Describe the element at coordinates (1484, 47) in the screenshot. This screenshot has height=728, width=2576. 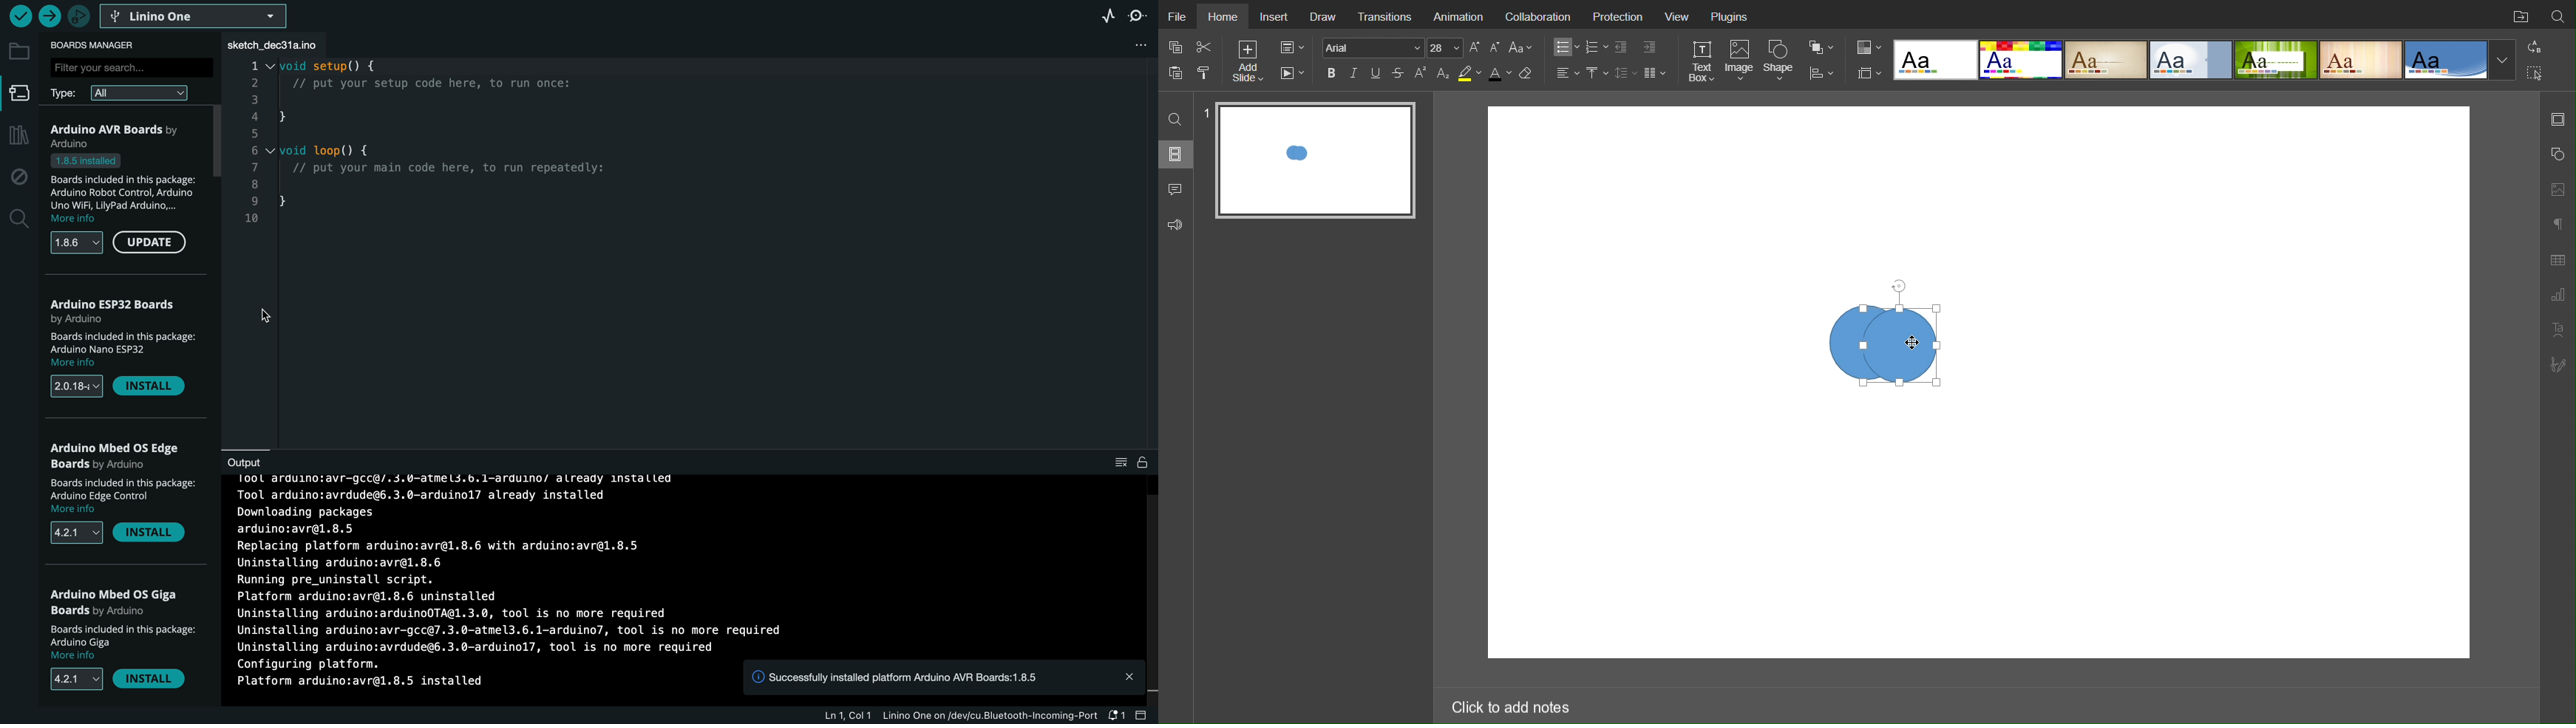
I see `Font Size` at that location.